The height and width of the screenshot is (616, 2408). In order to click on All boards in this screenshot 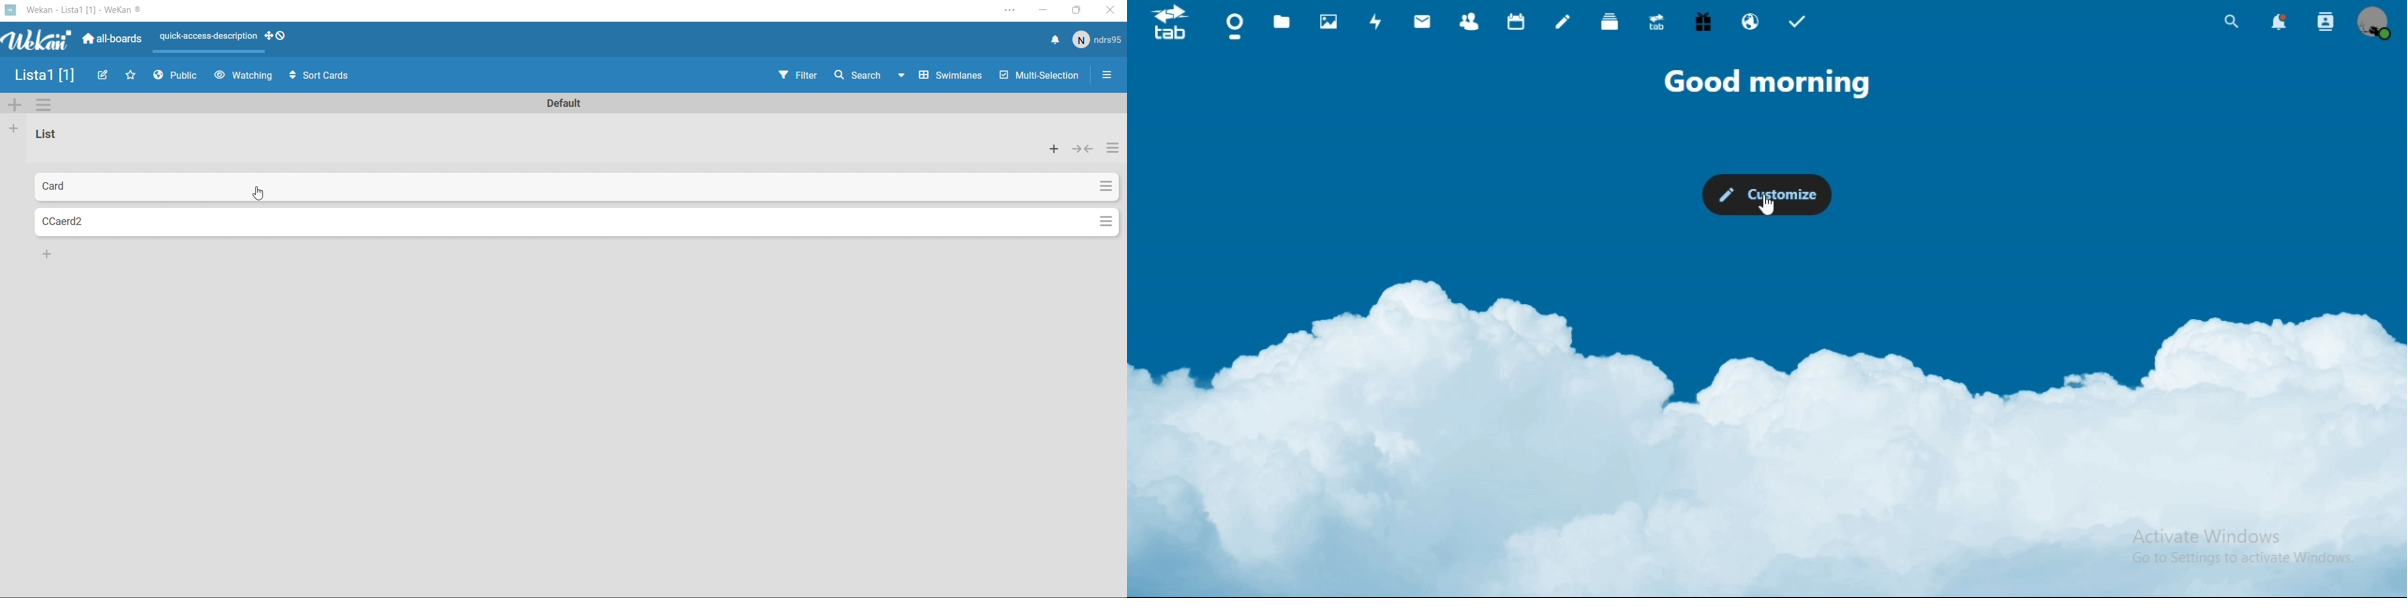, I will do `click(113, 40)`.